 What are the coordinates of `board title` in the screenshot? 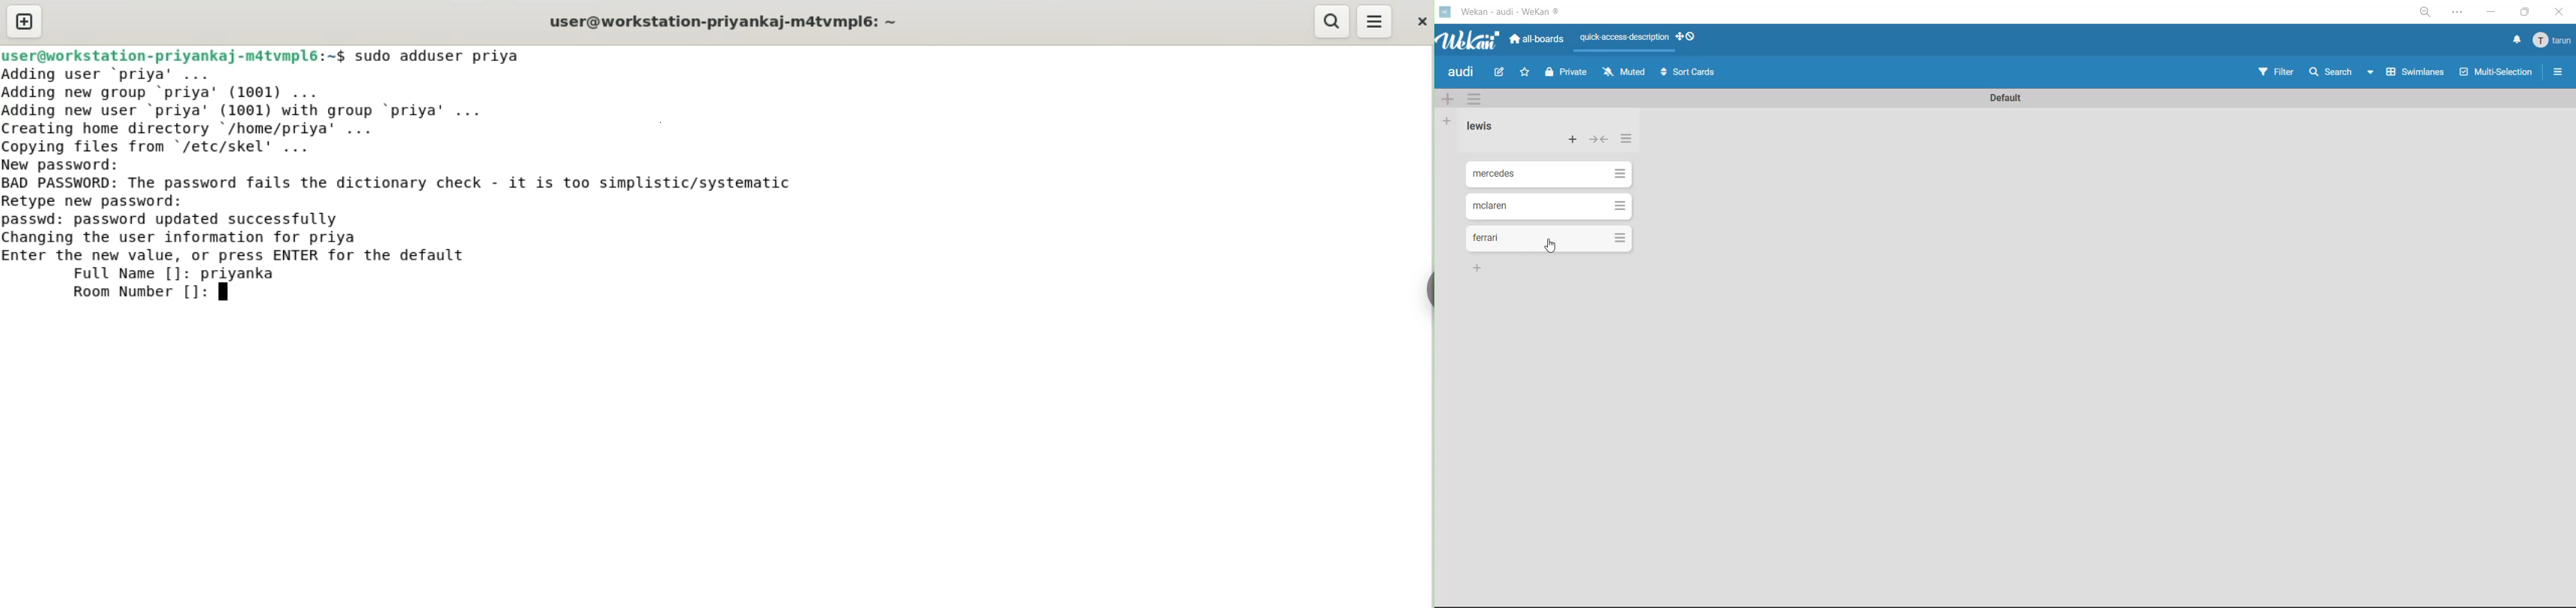 It's located at (1459, 72).